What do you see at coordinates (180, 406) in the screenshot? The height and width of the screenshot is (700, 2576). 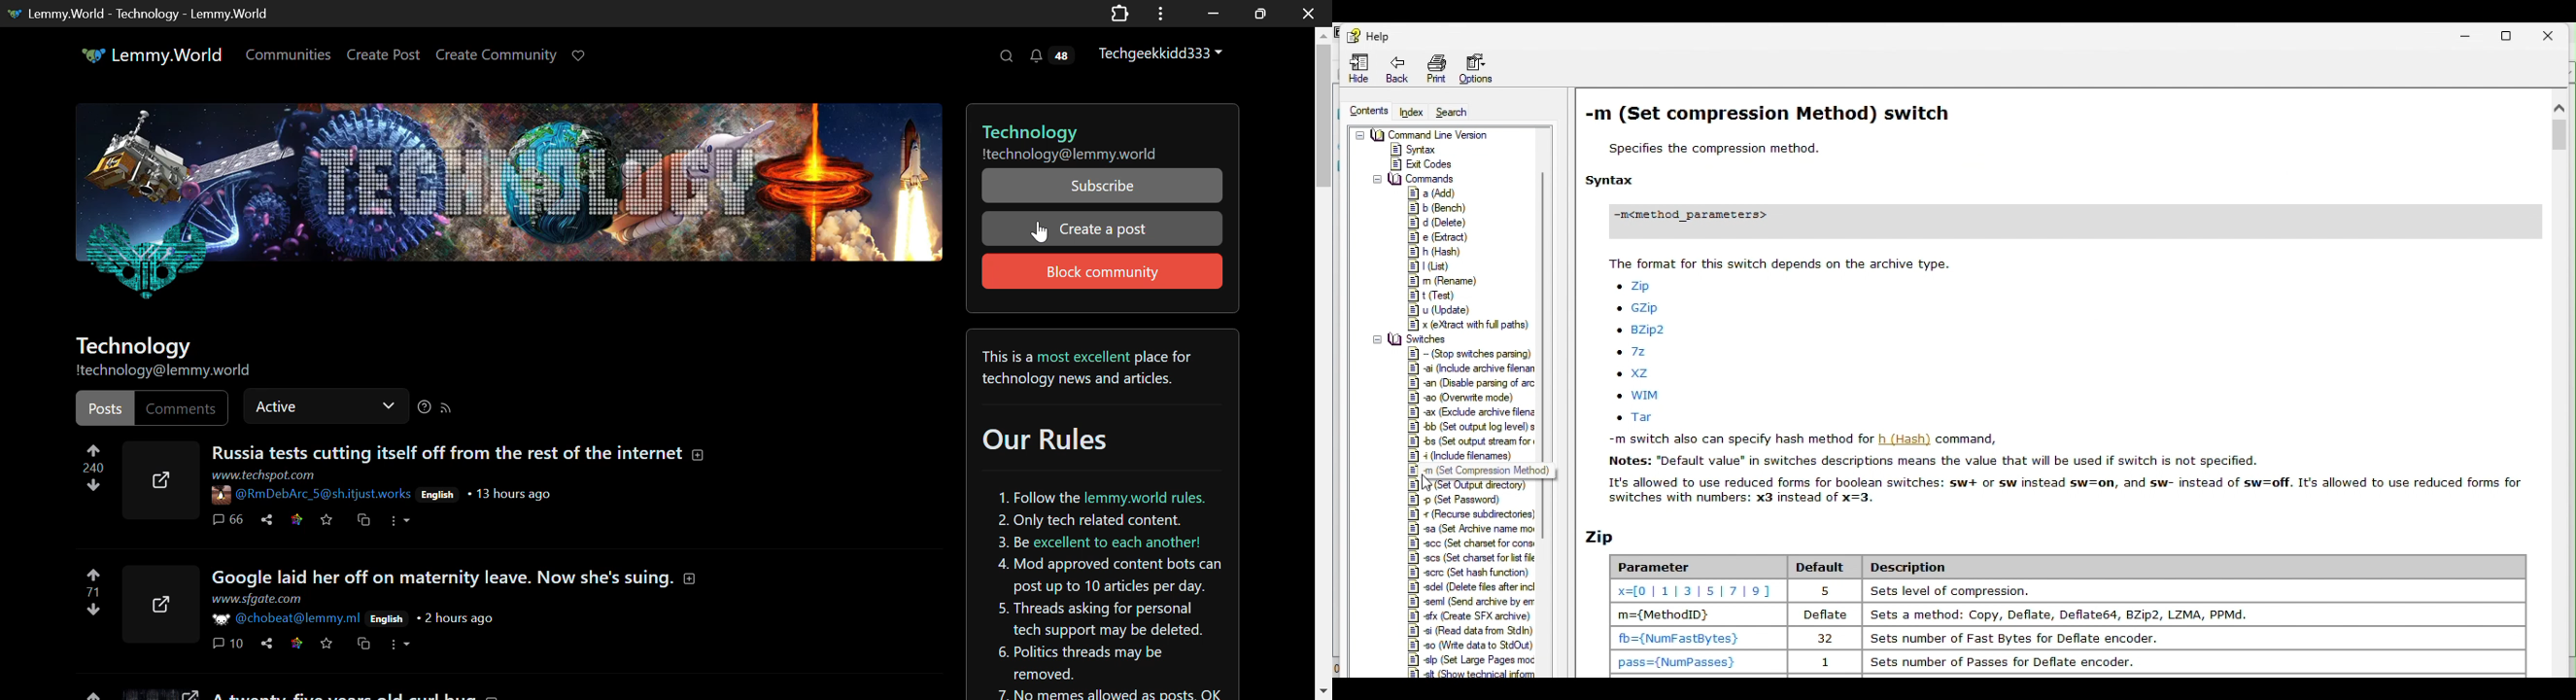 I see `Comments` at bounding box center [180, 406].